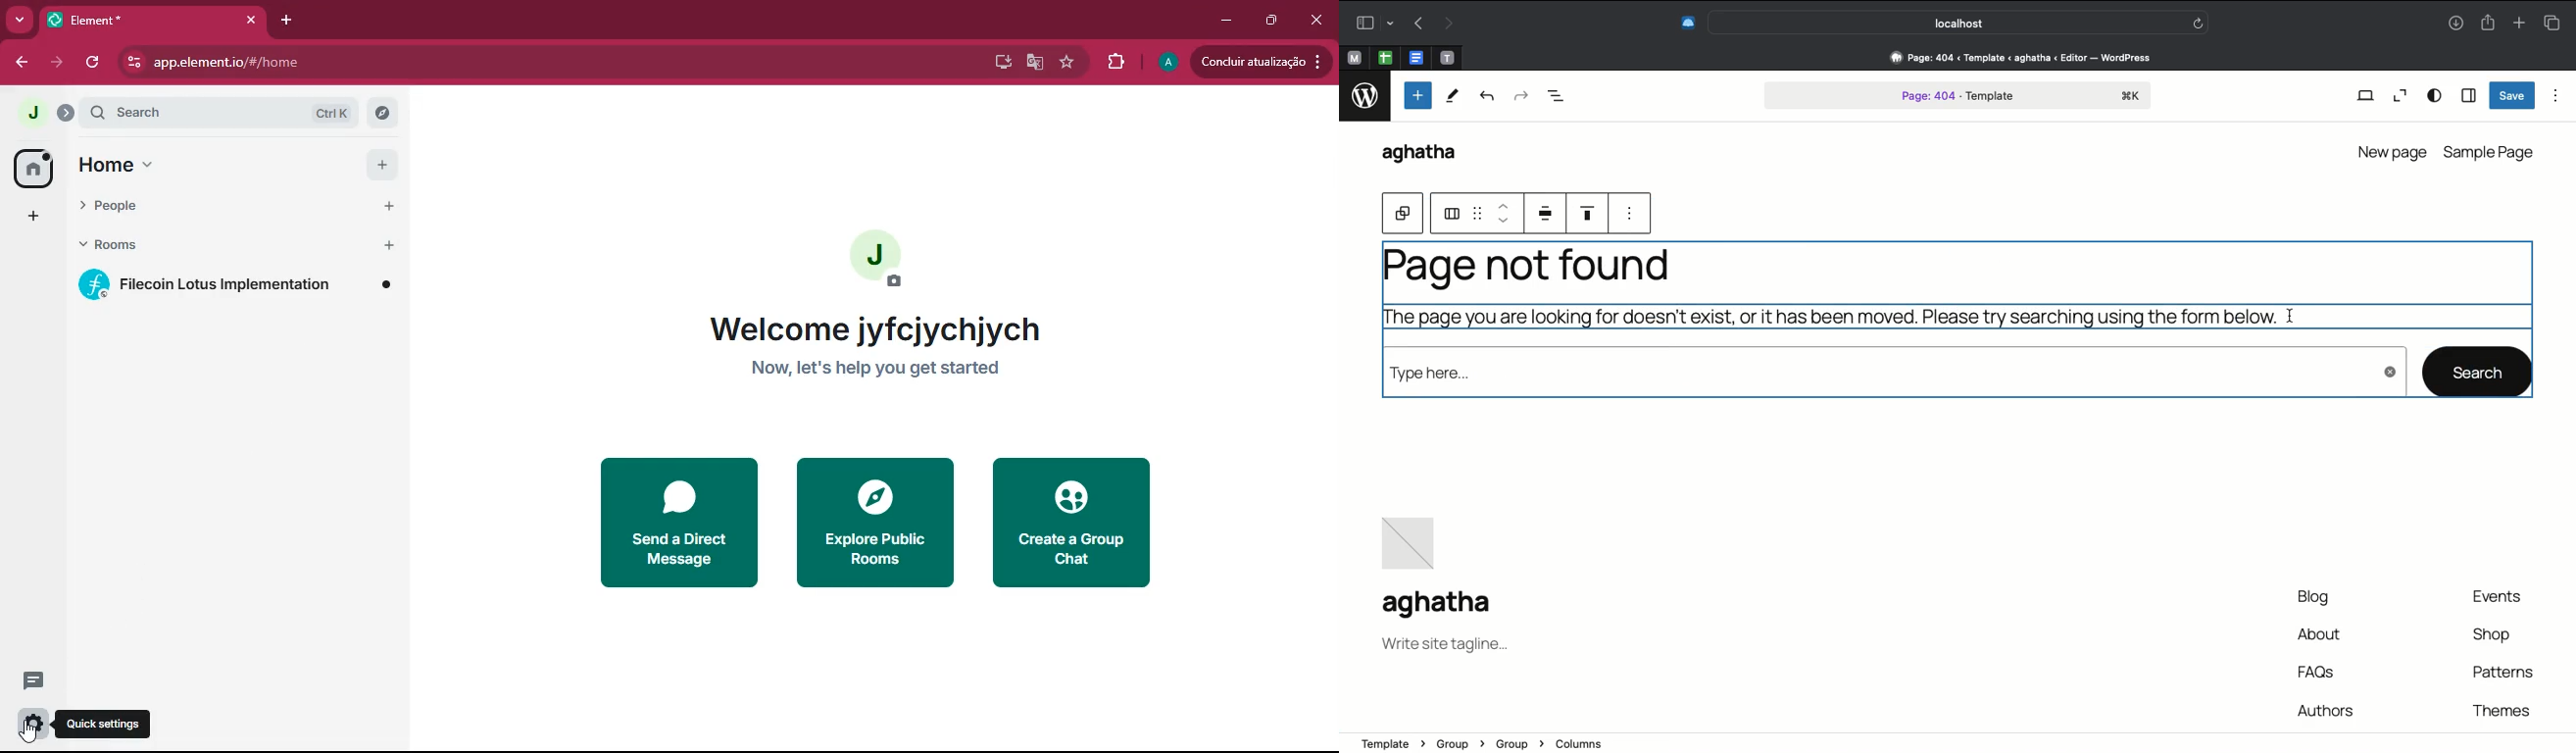  Describe the element at coordinates (1167, 64) in the screenshot. I see `profile picture` at that location.